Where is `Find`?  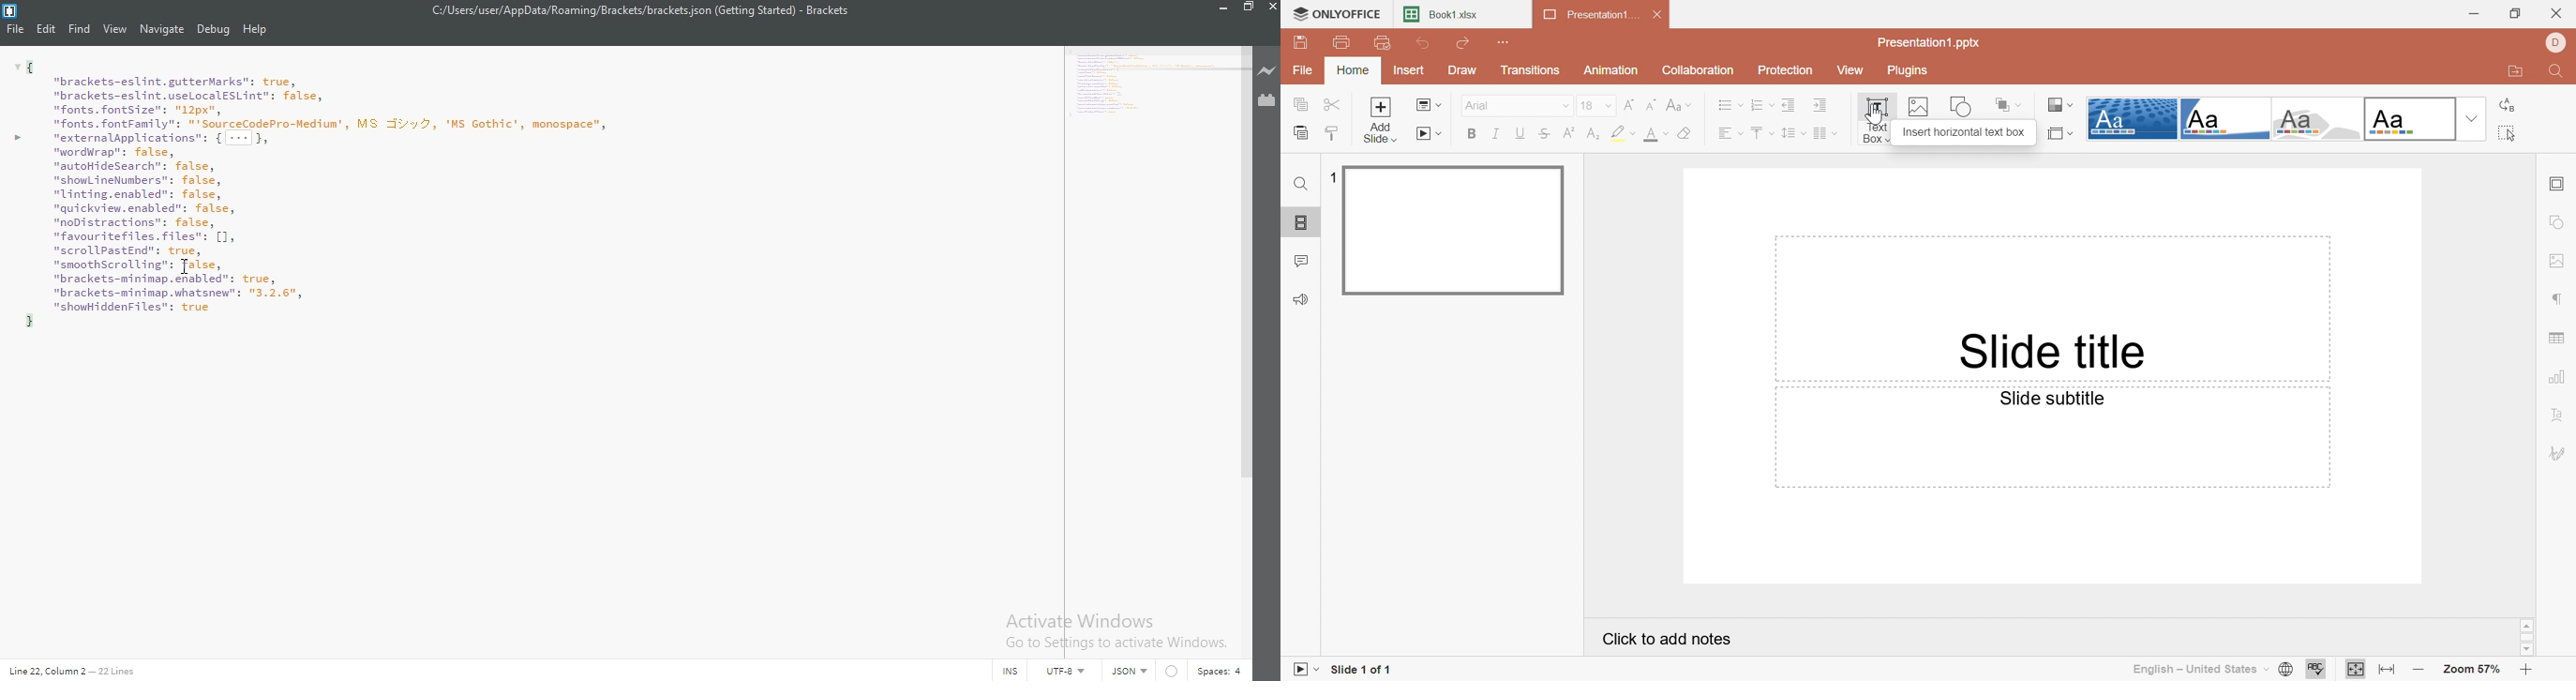 Find is located at coordinates (2559, 72).